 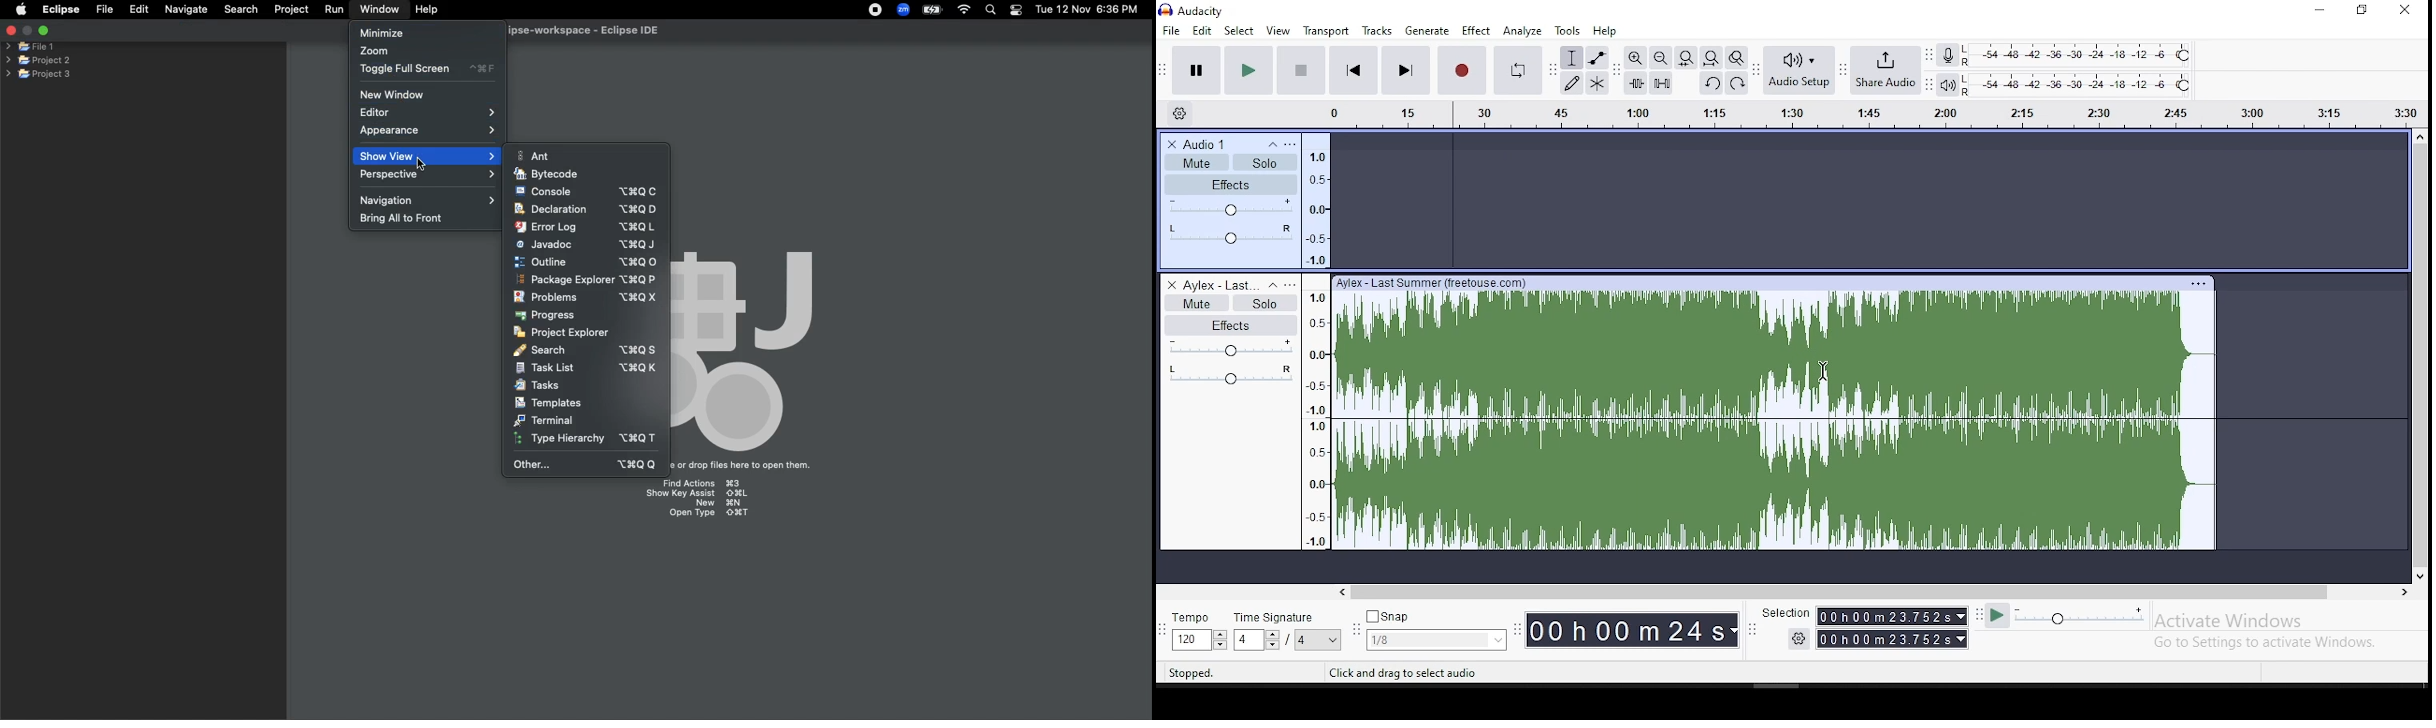 What do you see at coordinates (1711, 83) in the screenshot?
I see `undo` at bounding box center [1711, 83].